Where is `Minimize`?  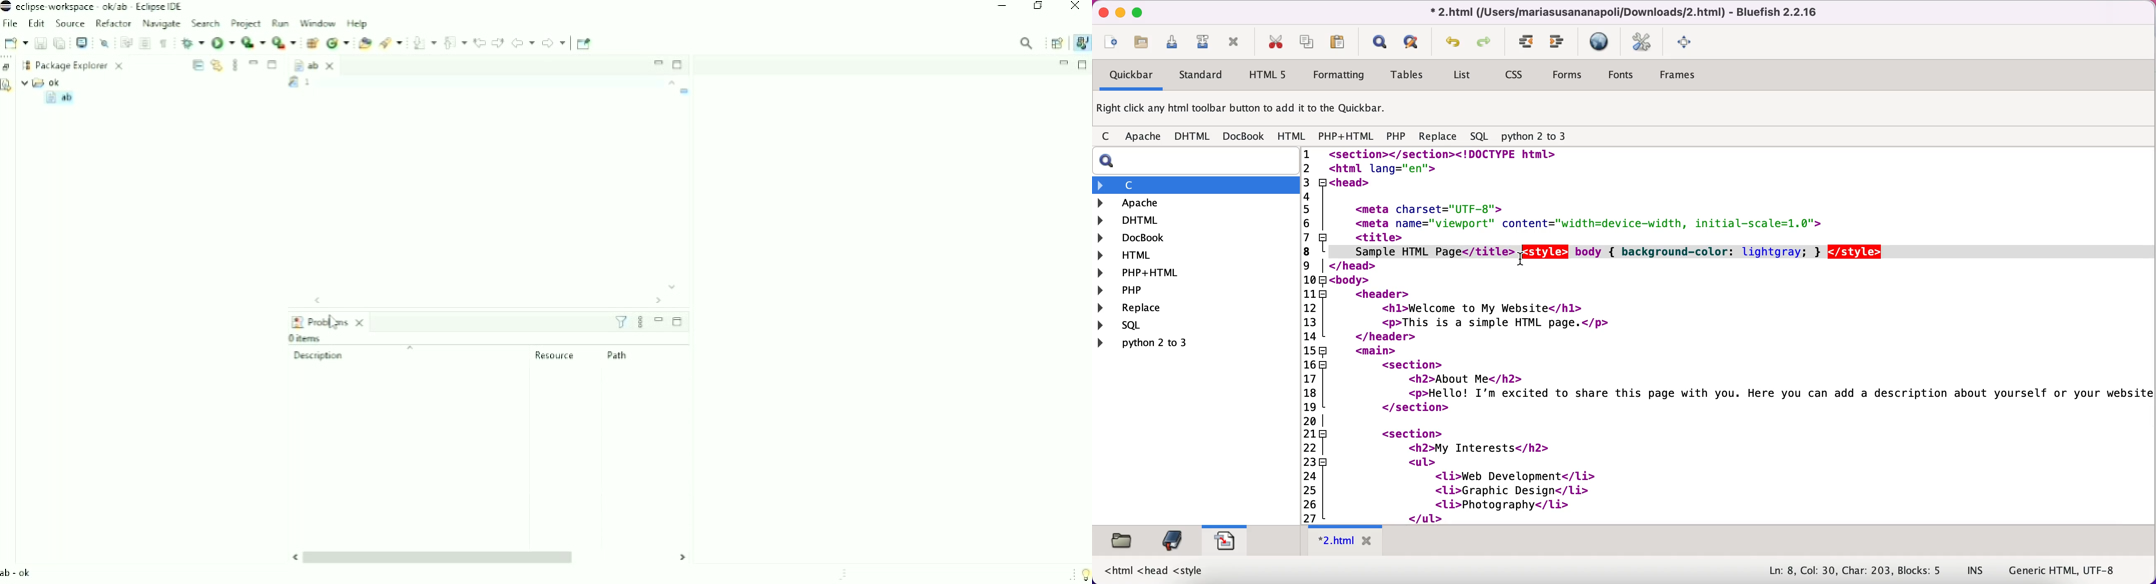
Minimize is located at coordinates (659, 320).